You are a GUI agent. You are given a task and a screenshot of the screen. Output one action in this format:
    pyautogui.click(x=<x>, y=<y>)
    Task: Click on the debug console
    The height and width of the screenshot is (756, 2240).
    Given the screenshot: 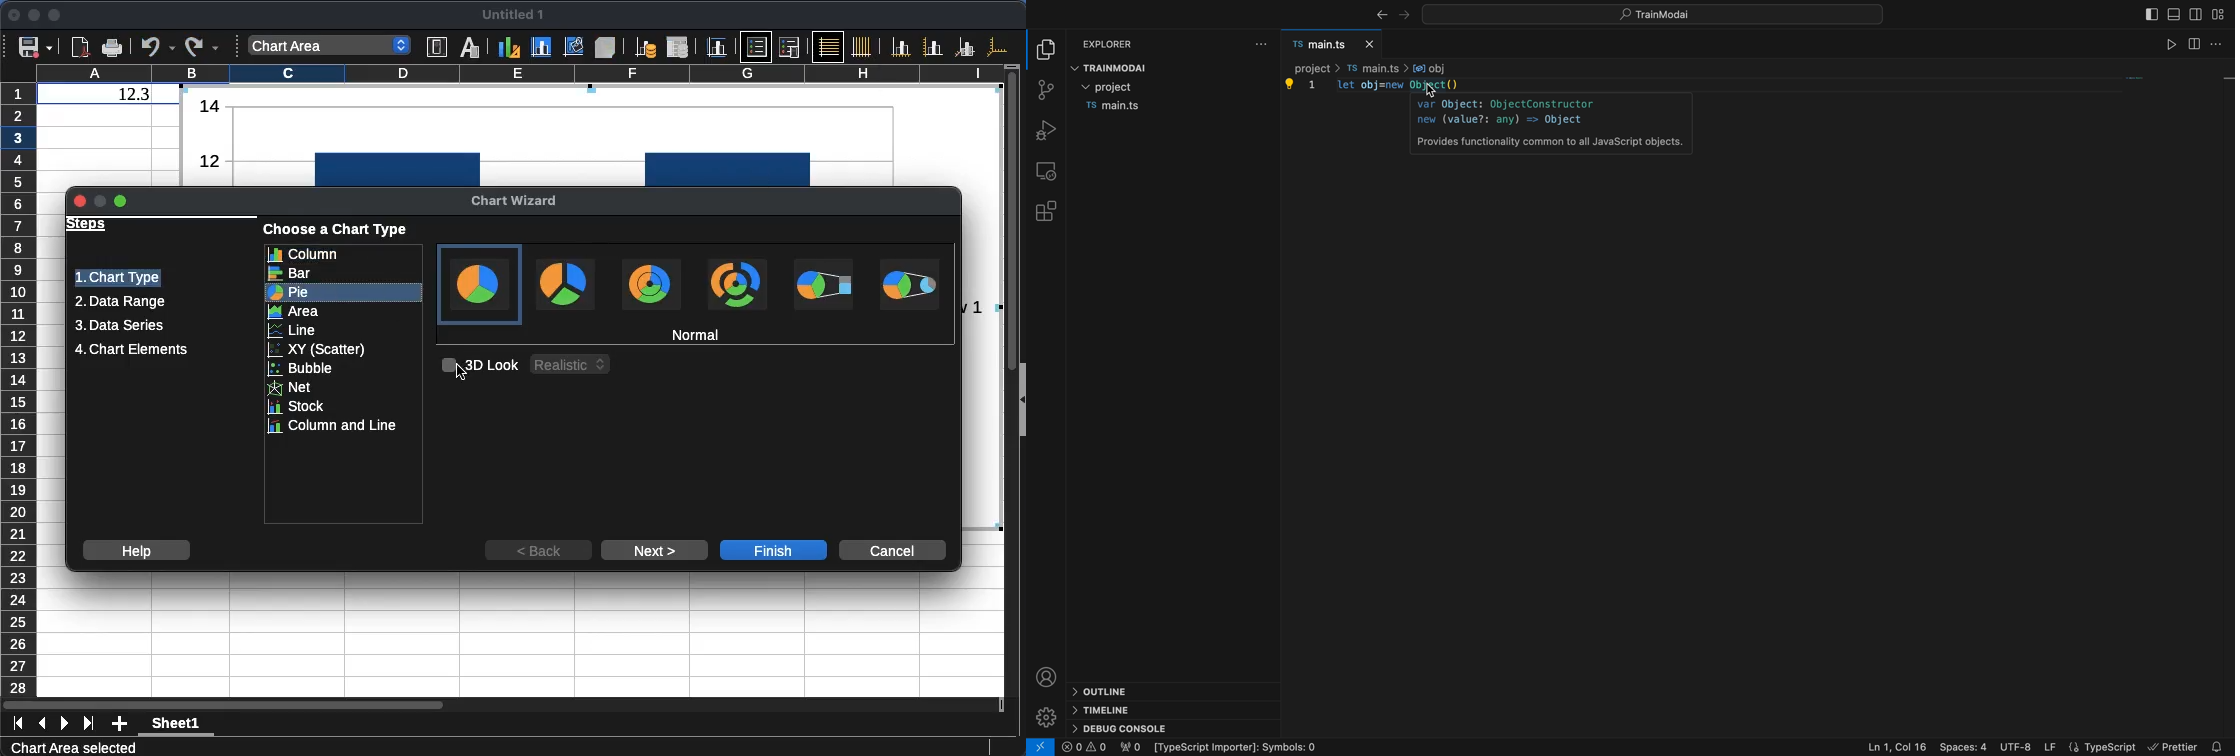 What is the action you would take?
    pyautogui.click(x=1125, y=727)
    